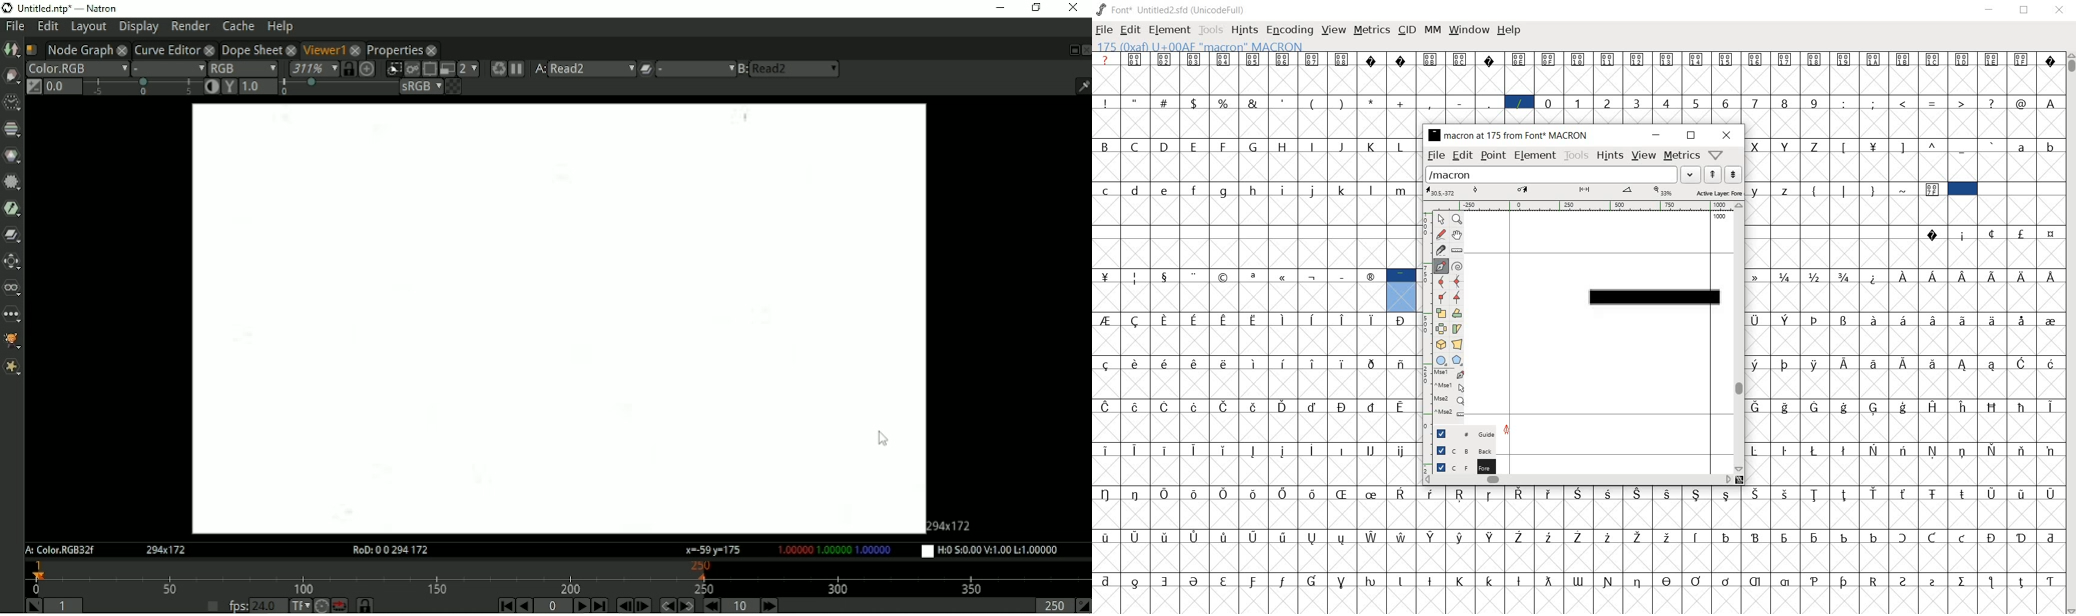 This screenshot has width=2100, height=616. Describe the element at coordinates (1845, 147) in the screenshot. I see `[` at that location.